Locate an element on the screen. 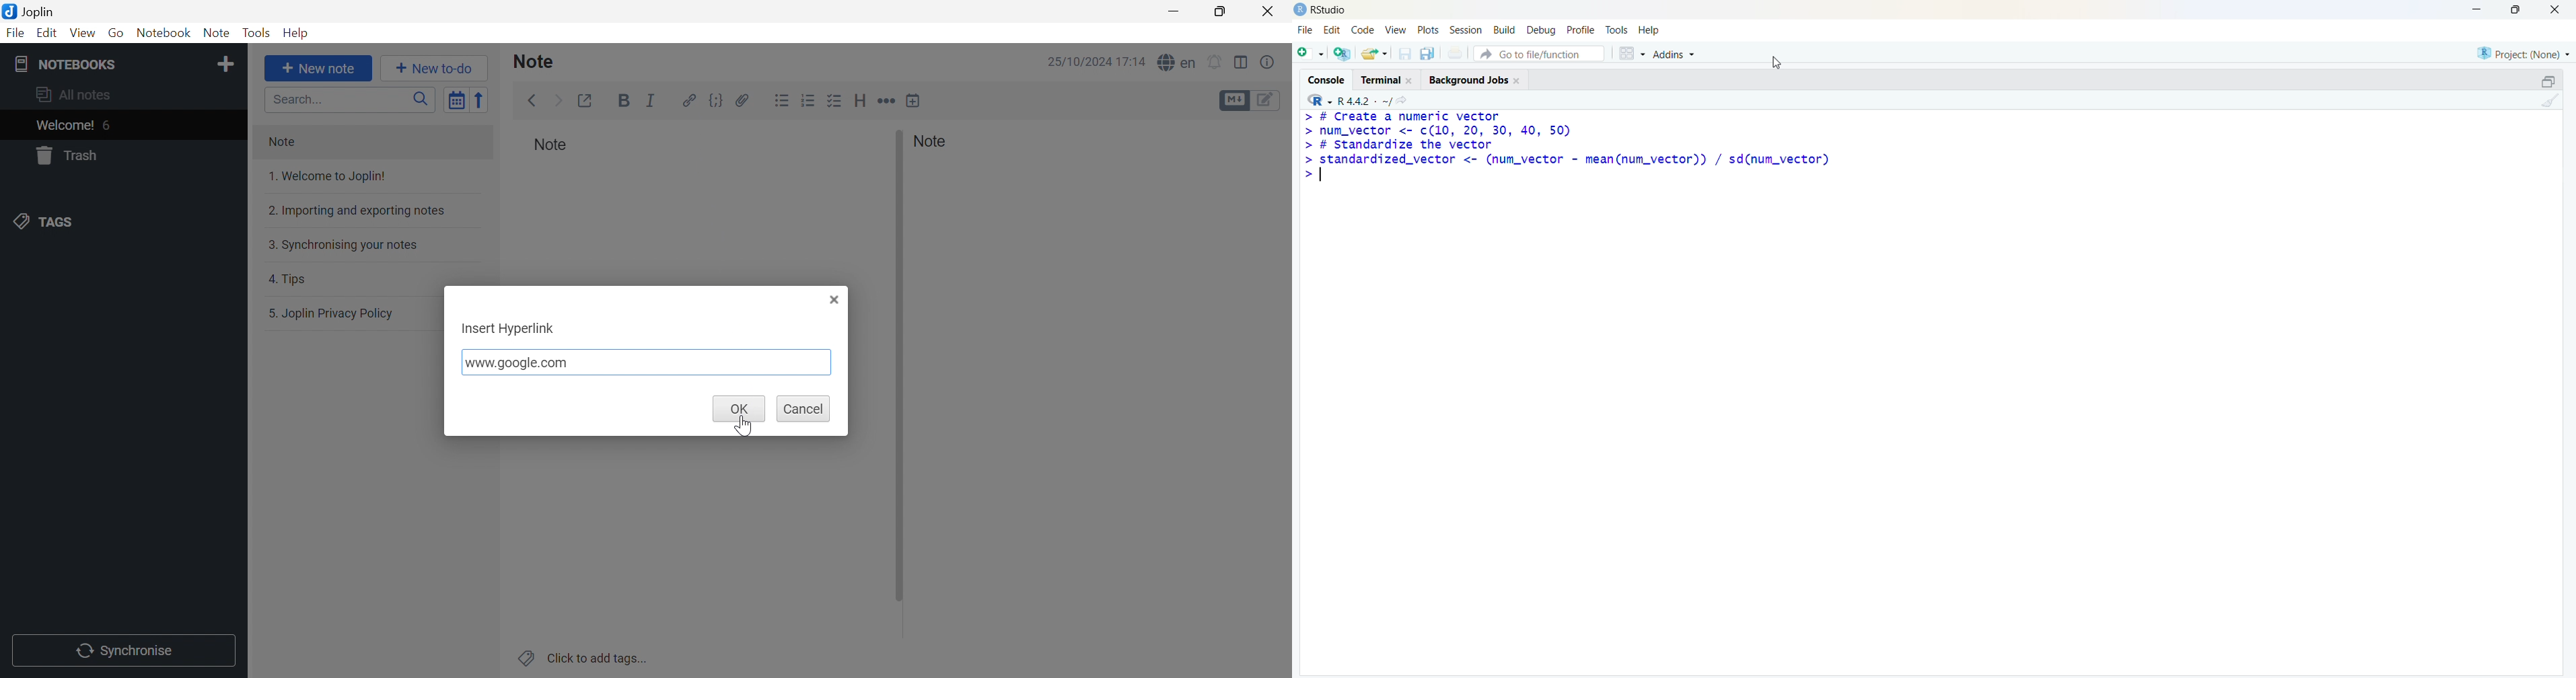  R is located at coordinates (1318, 100).